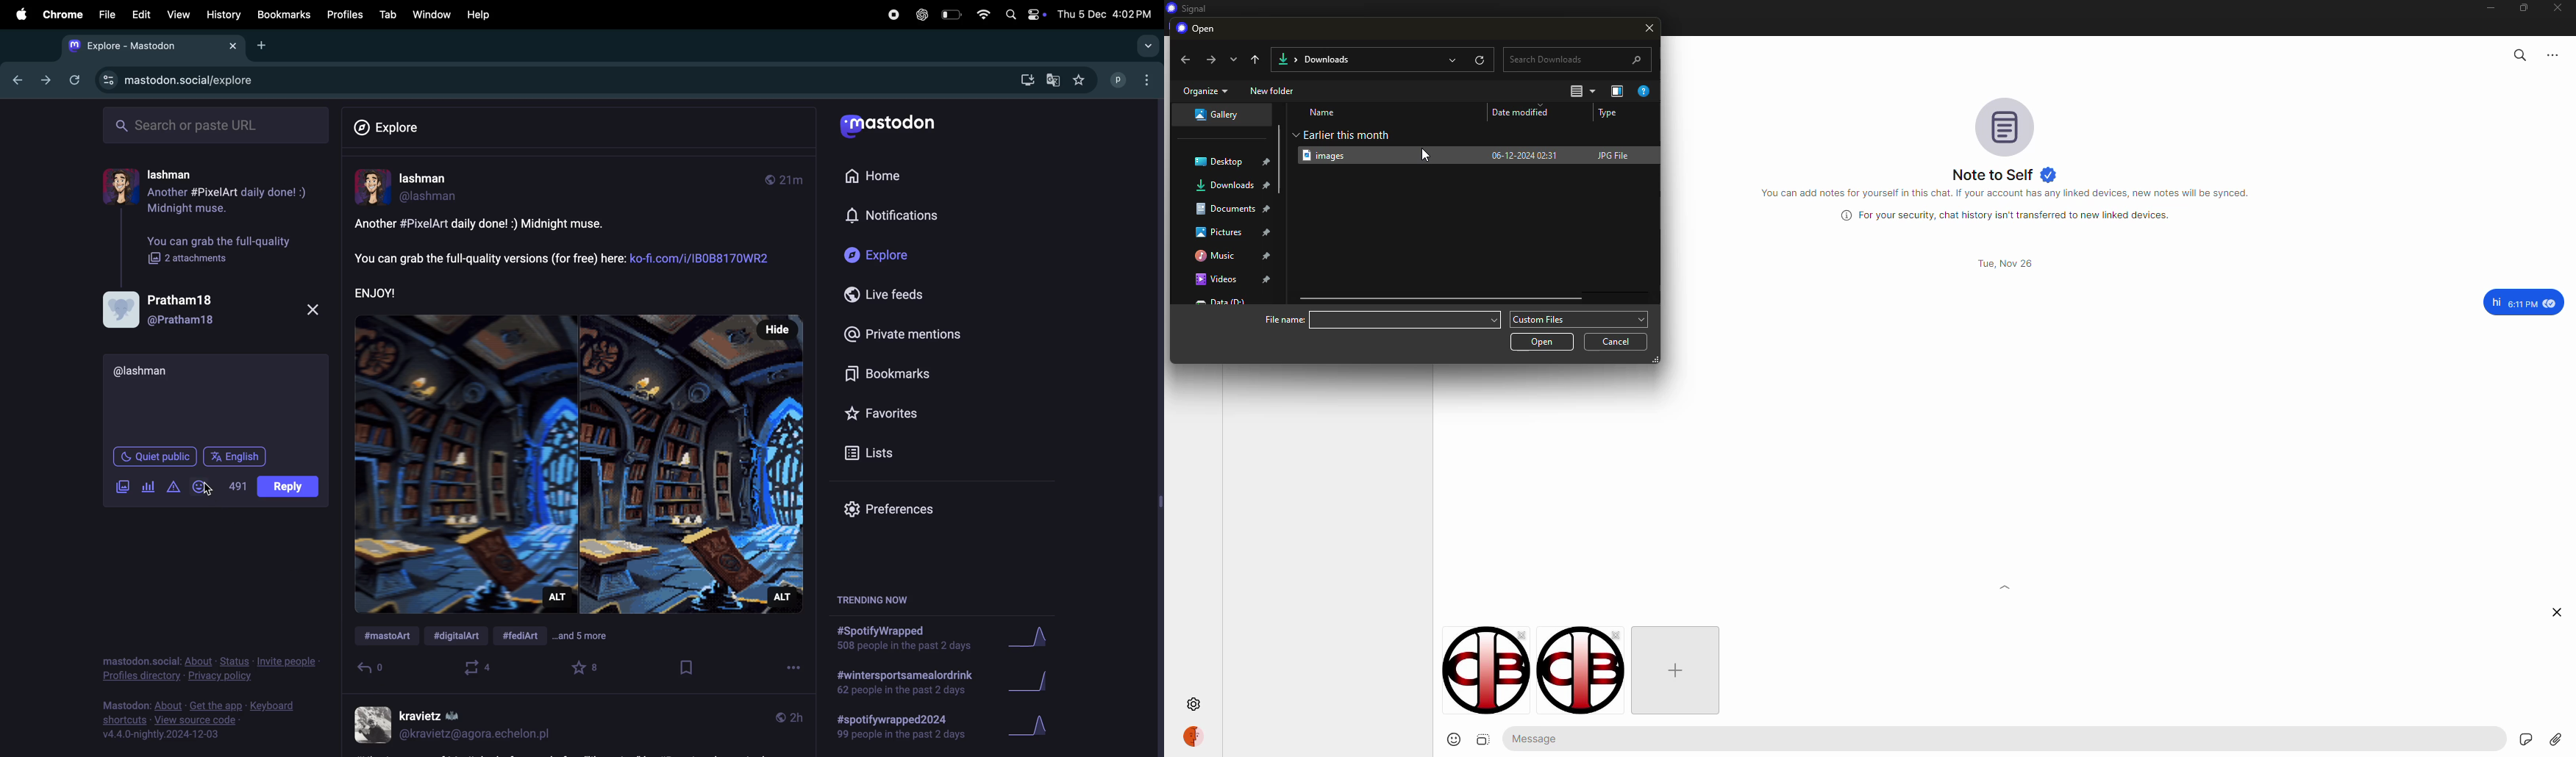 The height and width of the screenshot is (784, 2576). Describe the element at coordinates (1053, 80) in the screenshot. I see `google translate` at that location.